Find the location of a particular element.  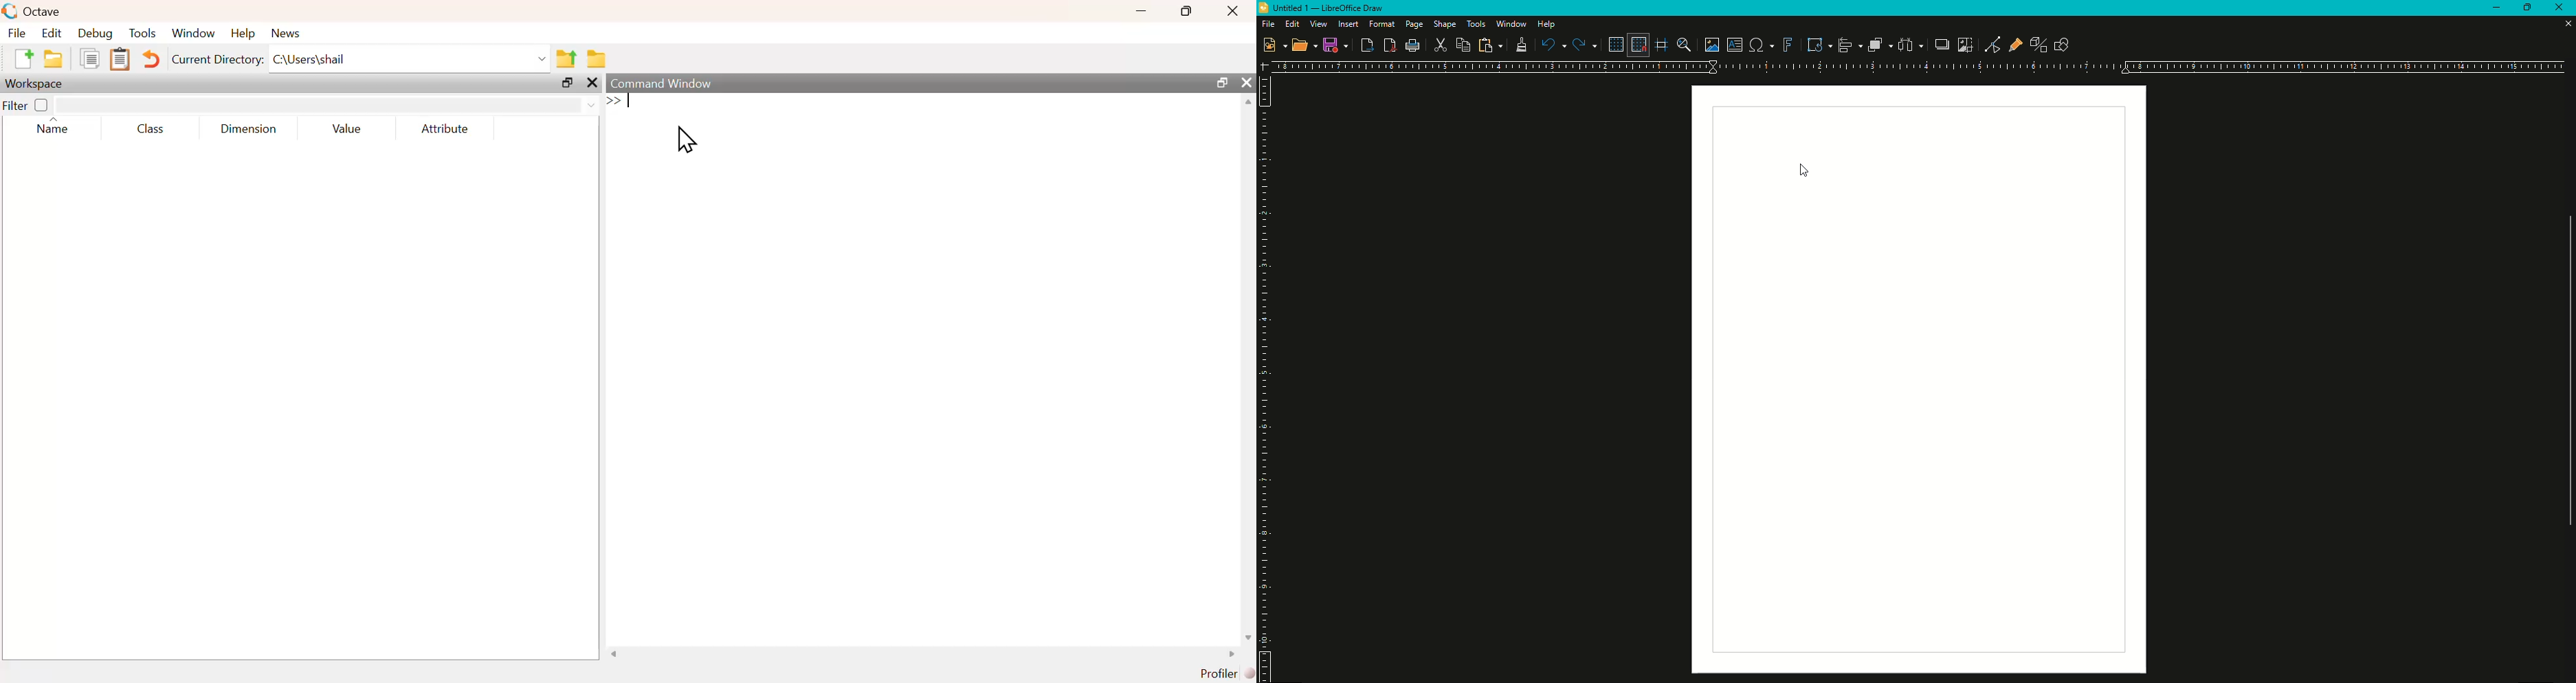

Fontwork is located at coordinates (1788, 44).